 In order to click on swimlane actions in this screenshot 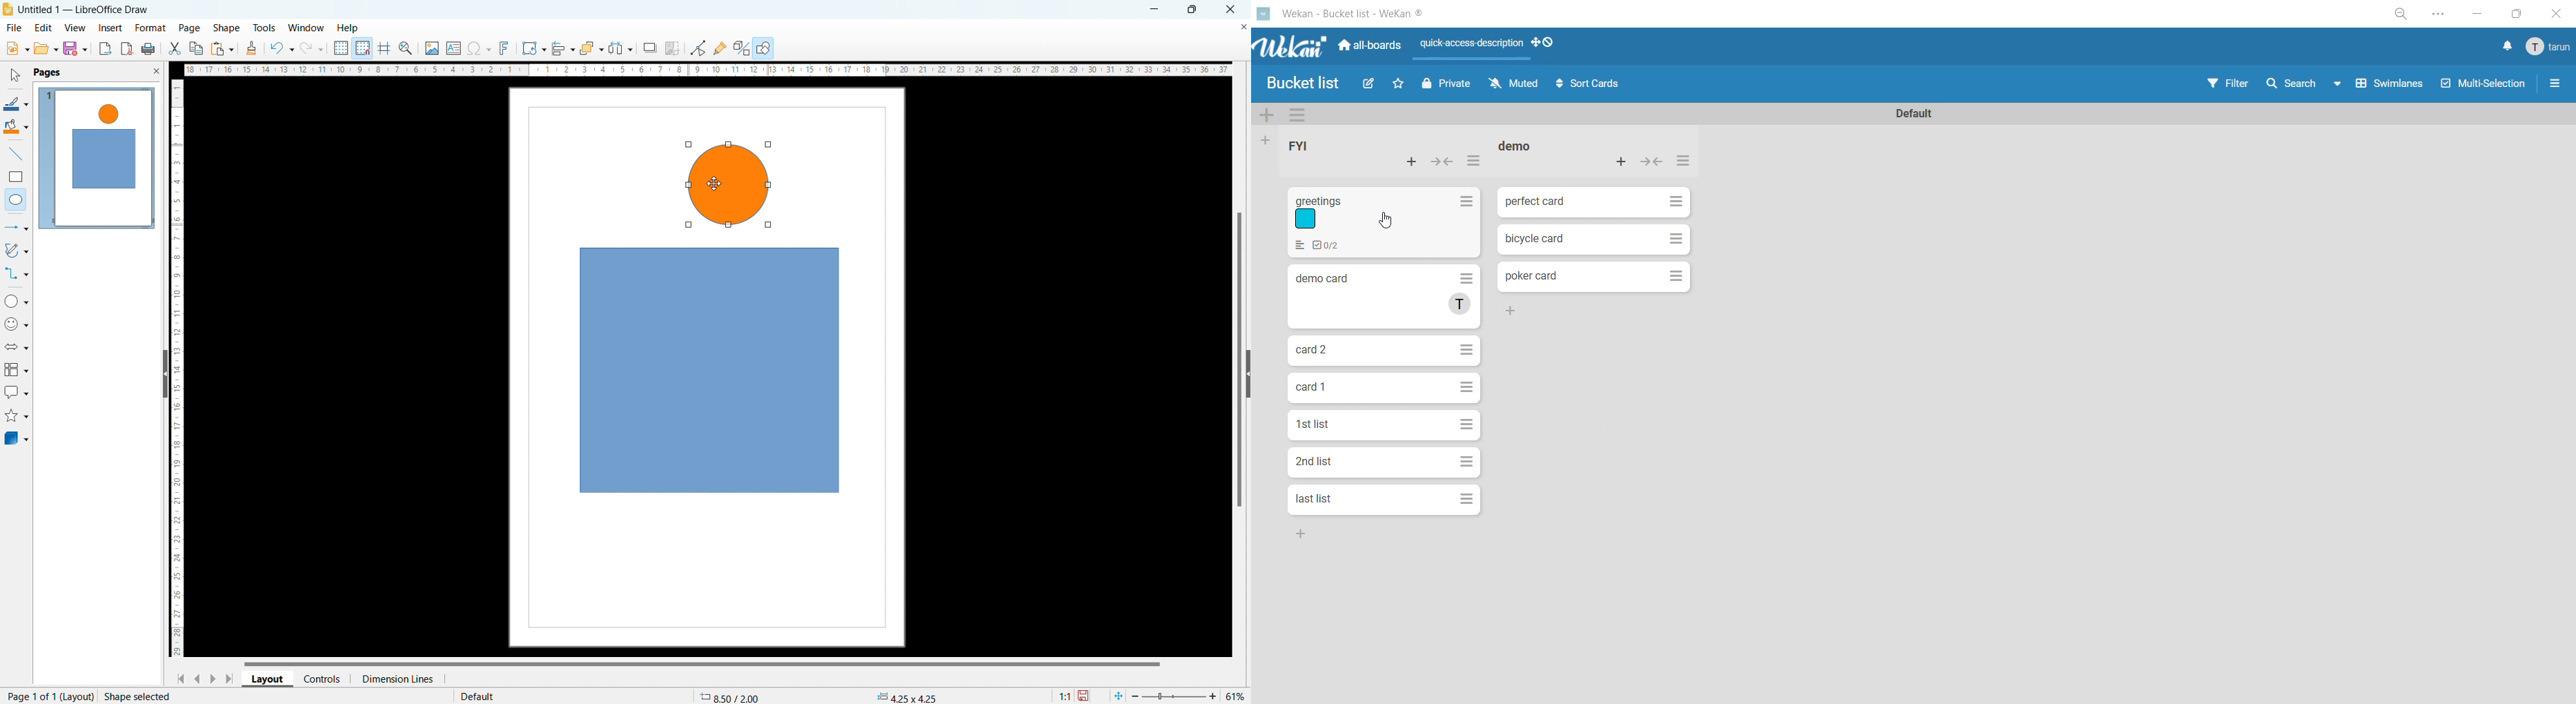, I will do `click(1295, 116)`.